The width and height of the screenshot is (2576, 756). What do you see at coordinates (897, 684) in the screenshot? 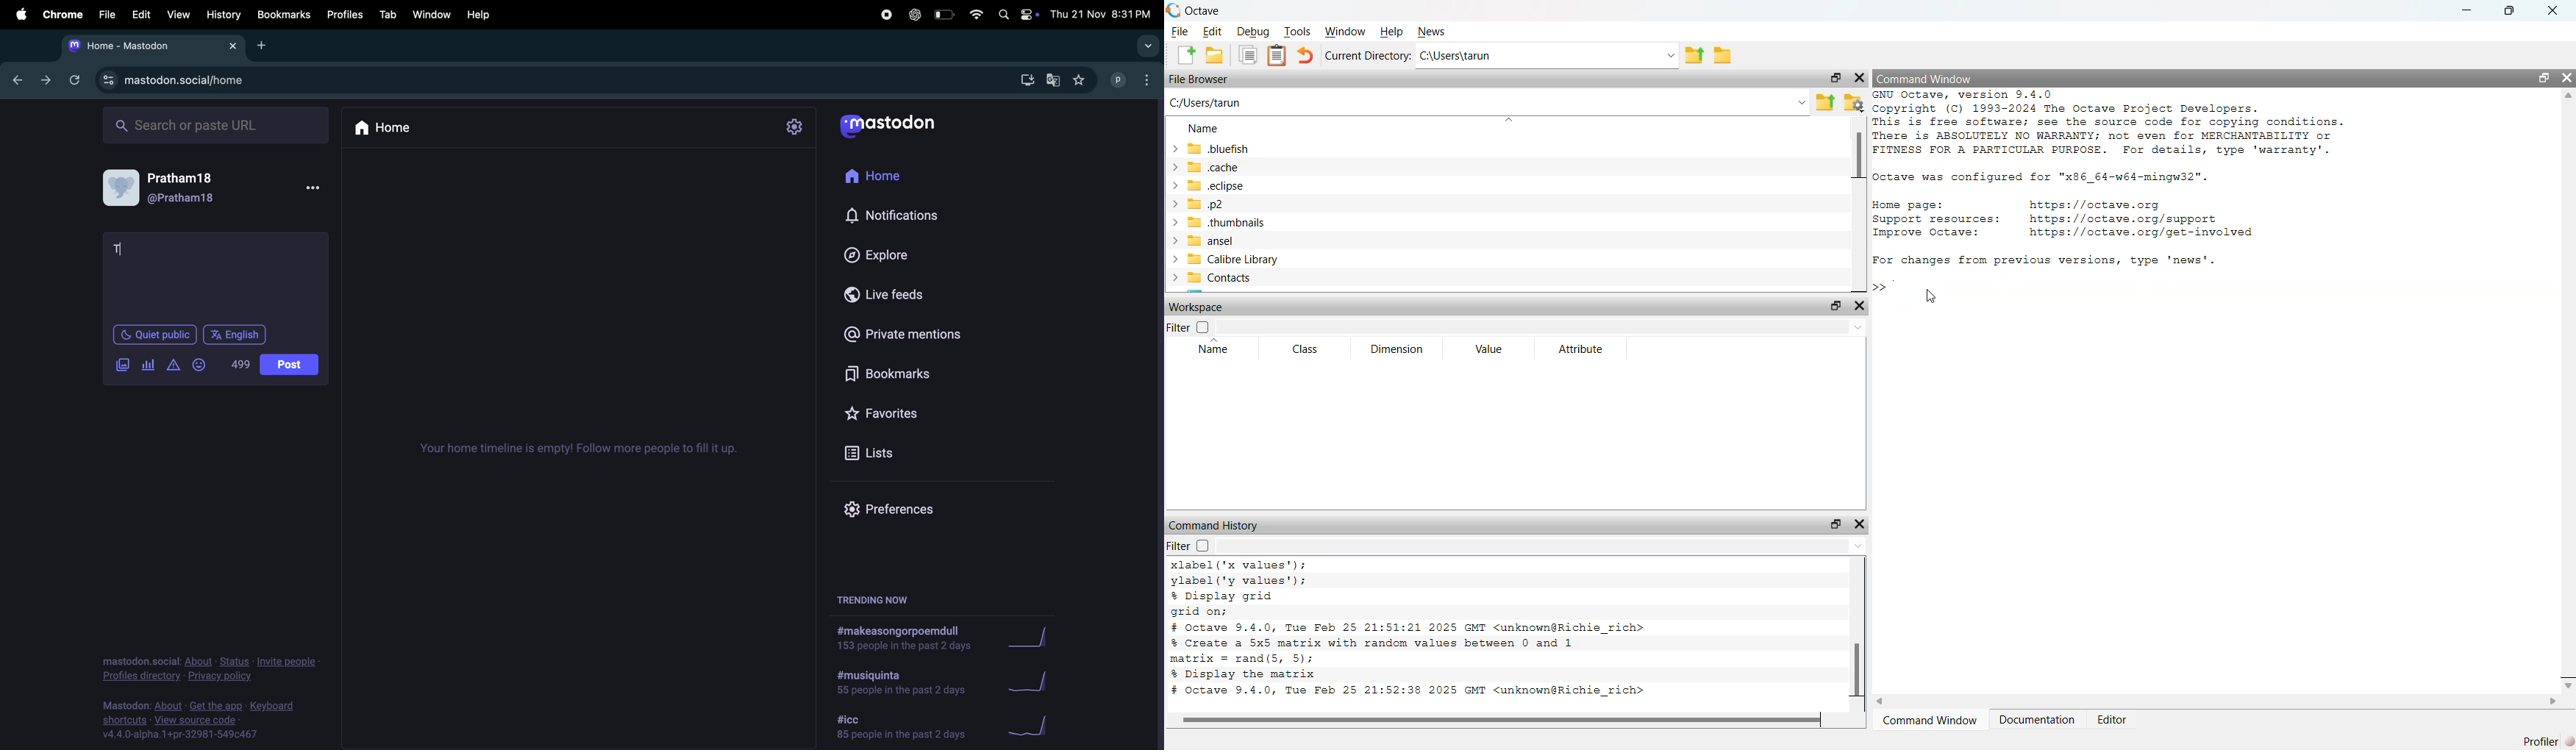
I see `hashtag` at bounding box center [897, 684].